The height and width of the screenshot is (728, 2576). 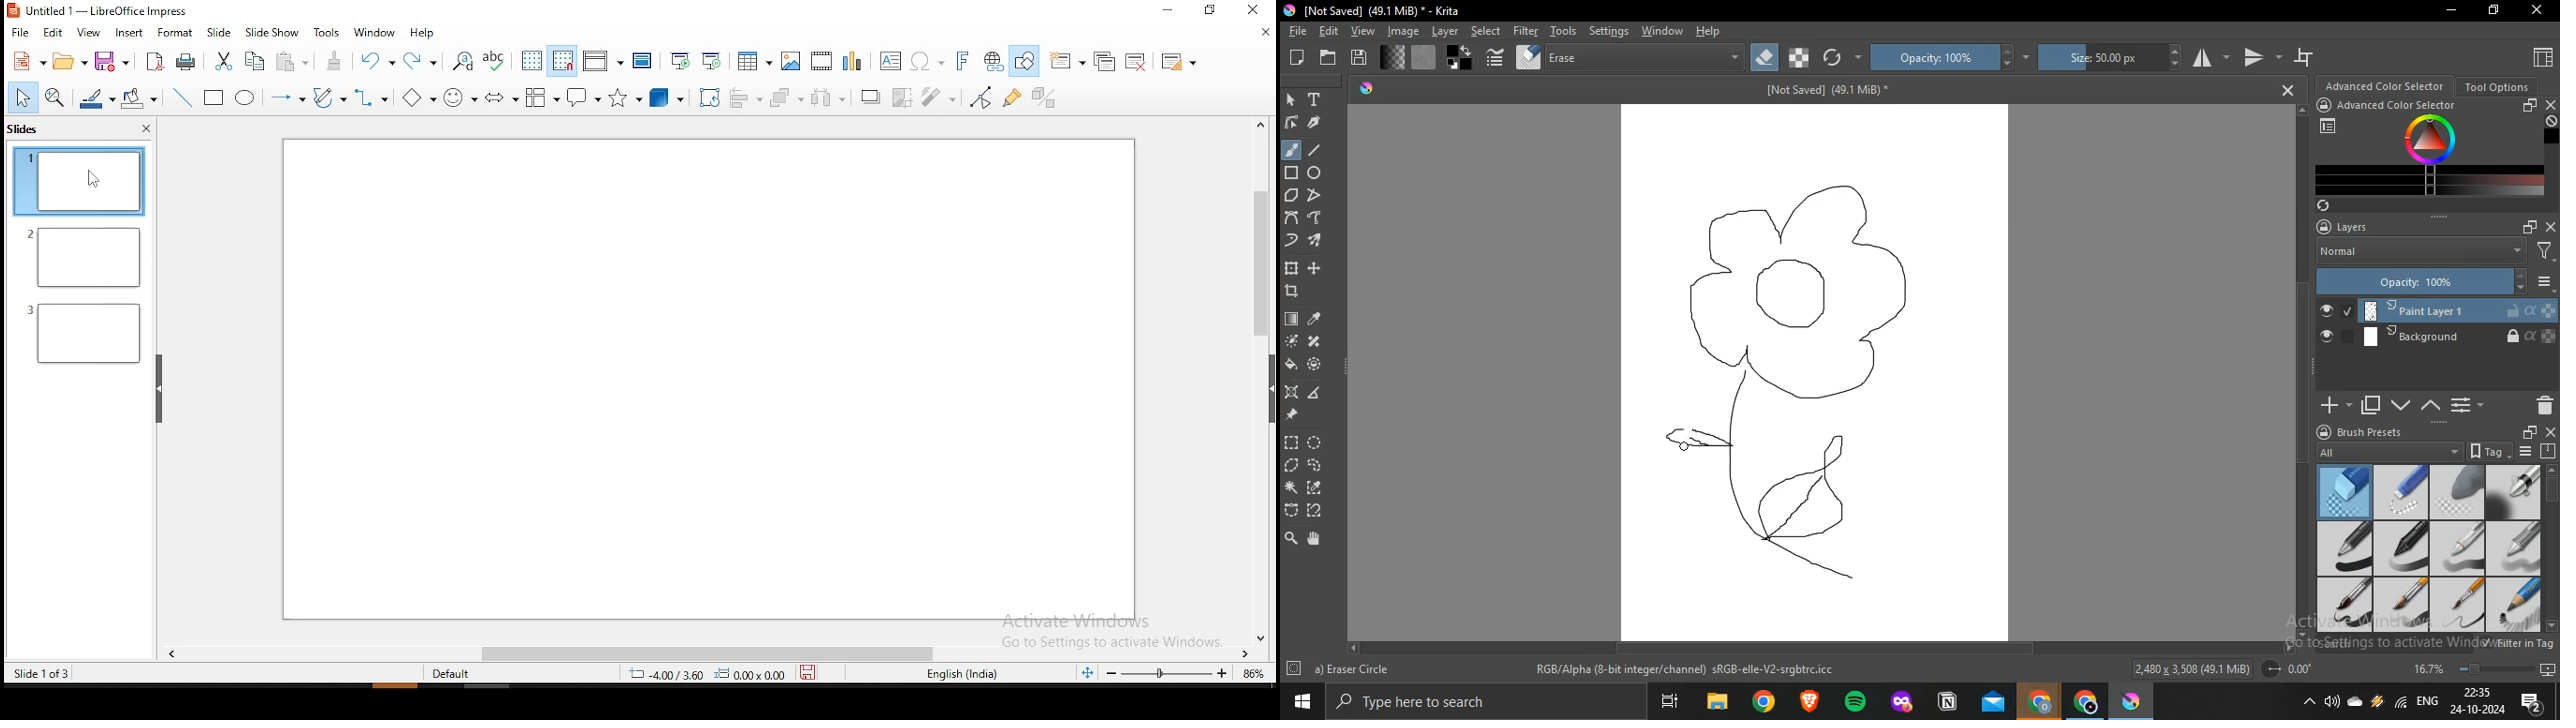 I want to click on close, so click(x=1266, y=33).